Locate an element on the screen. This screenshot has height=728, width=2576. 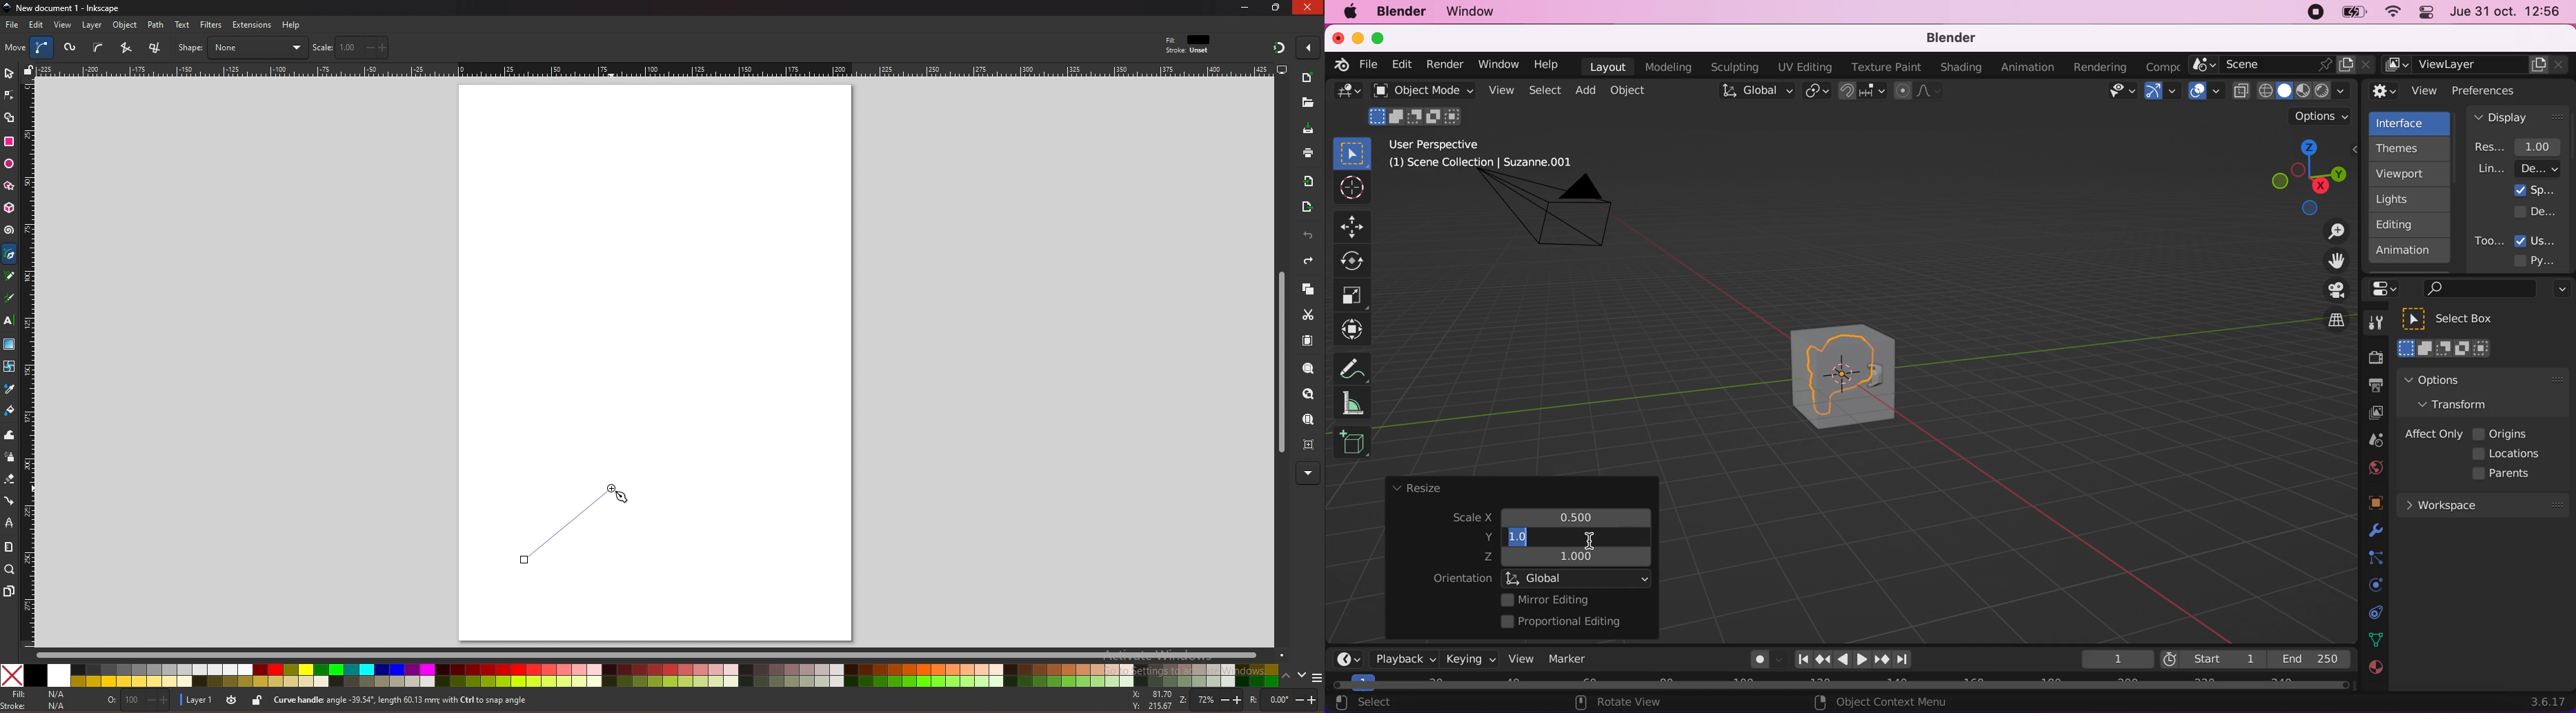
rotate is located at coordinates (1281, 700).